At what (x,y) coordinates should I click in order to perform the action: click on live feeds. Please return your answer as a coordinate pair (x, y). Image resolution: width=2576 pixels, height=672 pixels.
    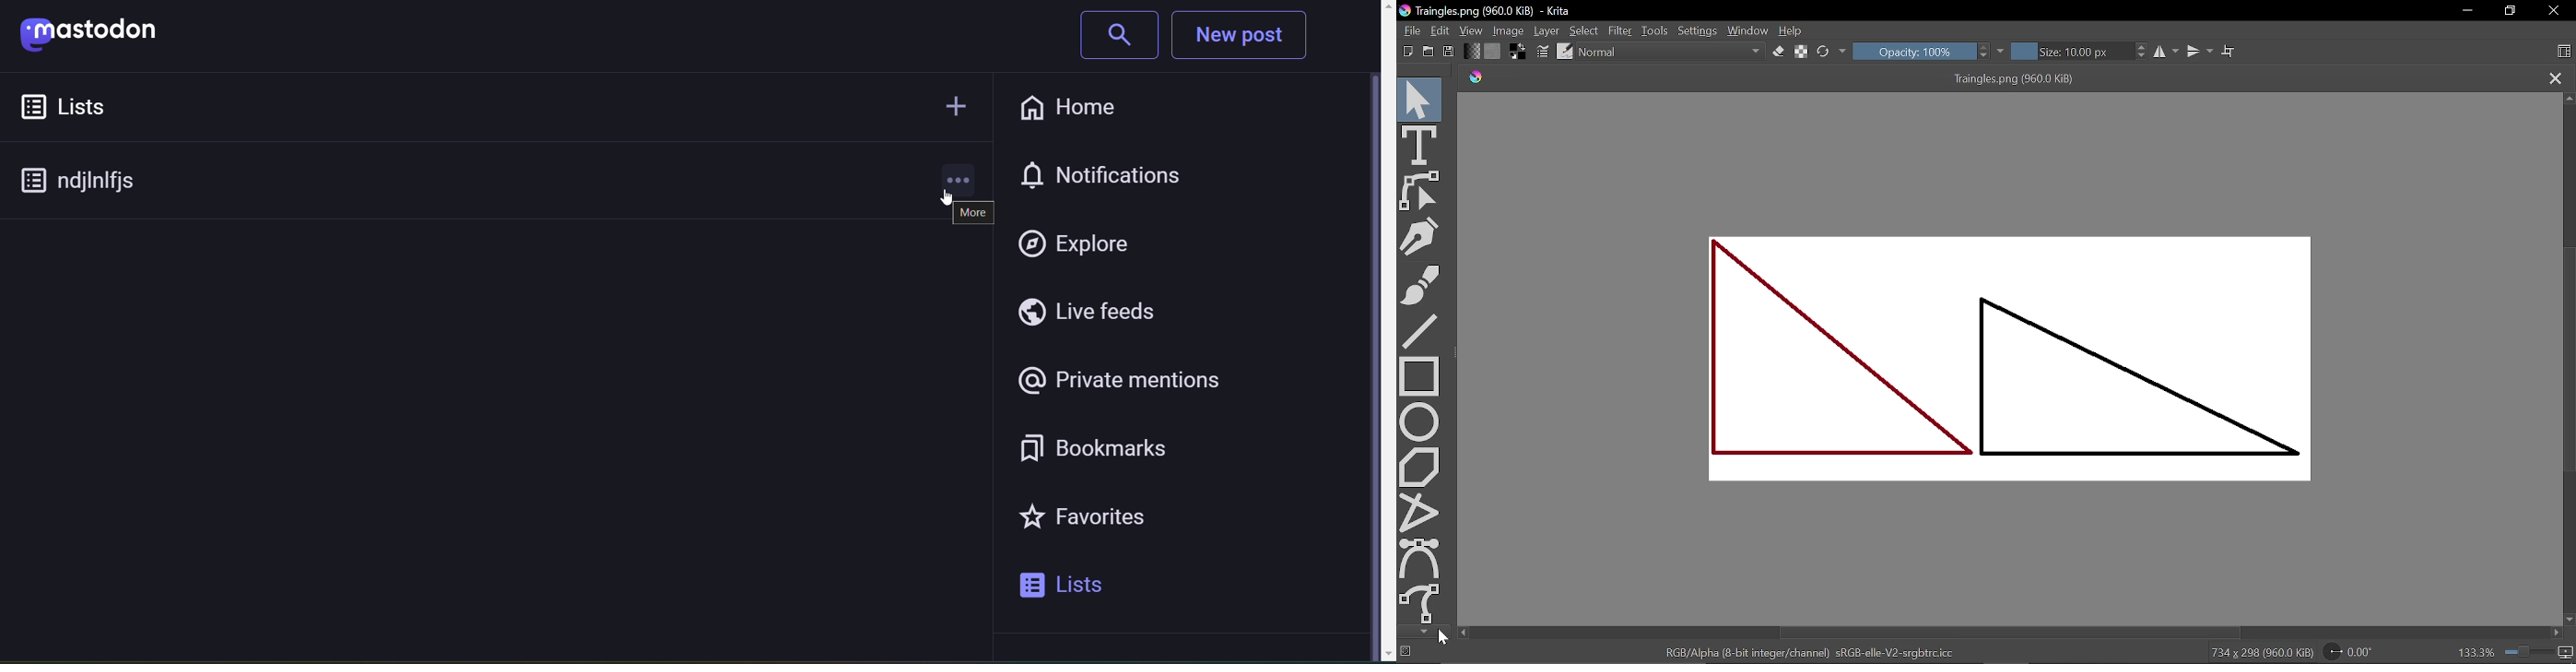
    Looking at the image, I should click on (1101, 314).